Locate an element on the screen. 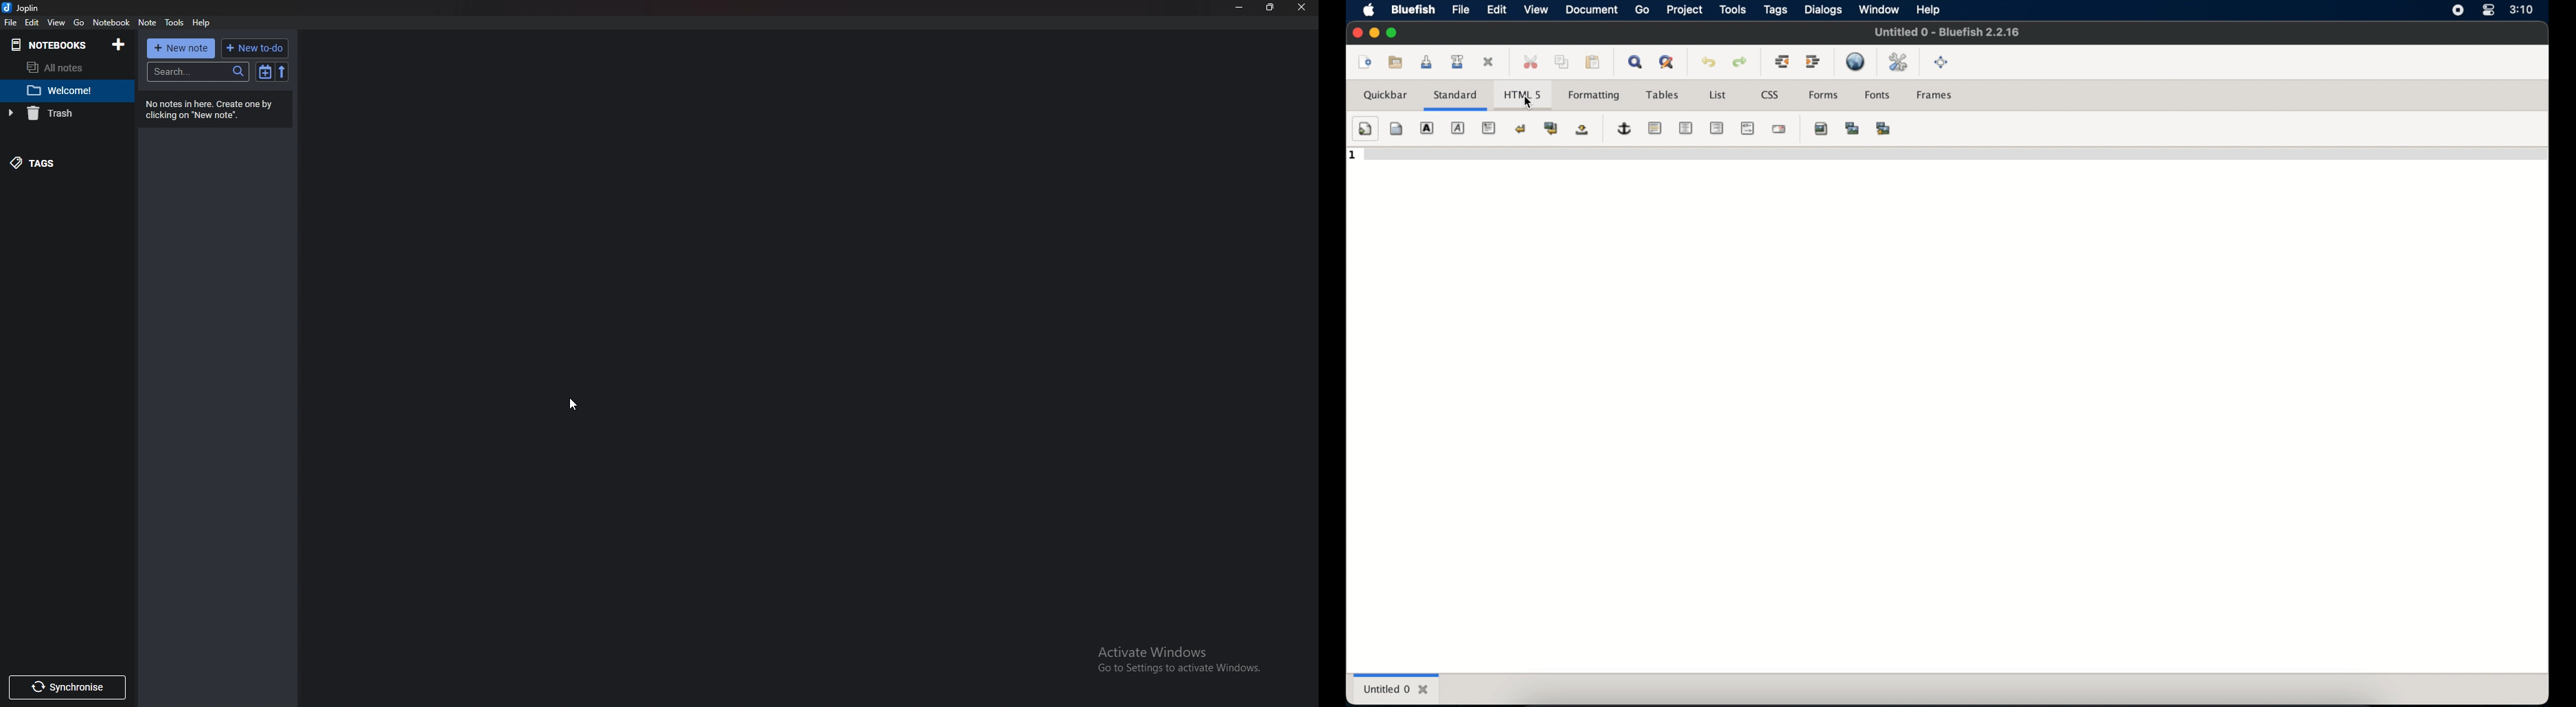  anchor hyperlink is located at coordinates (1625, 129).